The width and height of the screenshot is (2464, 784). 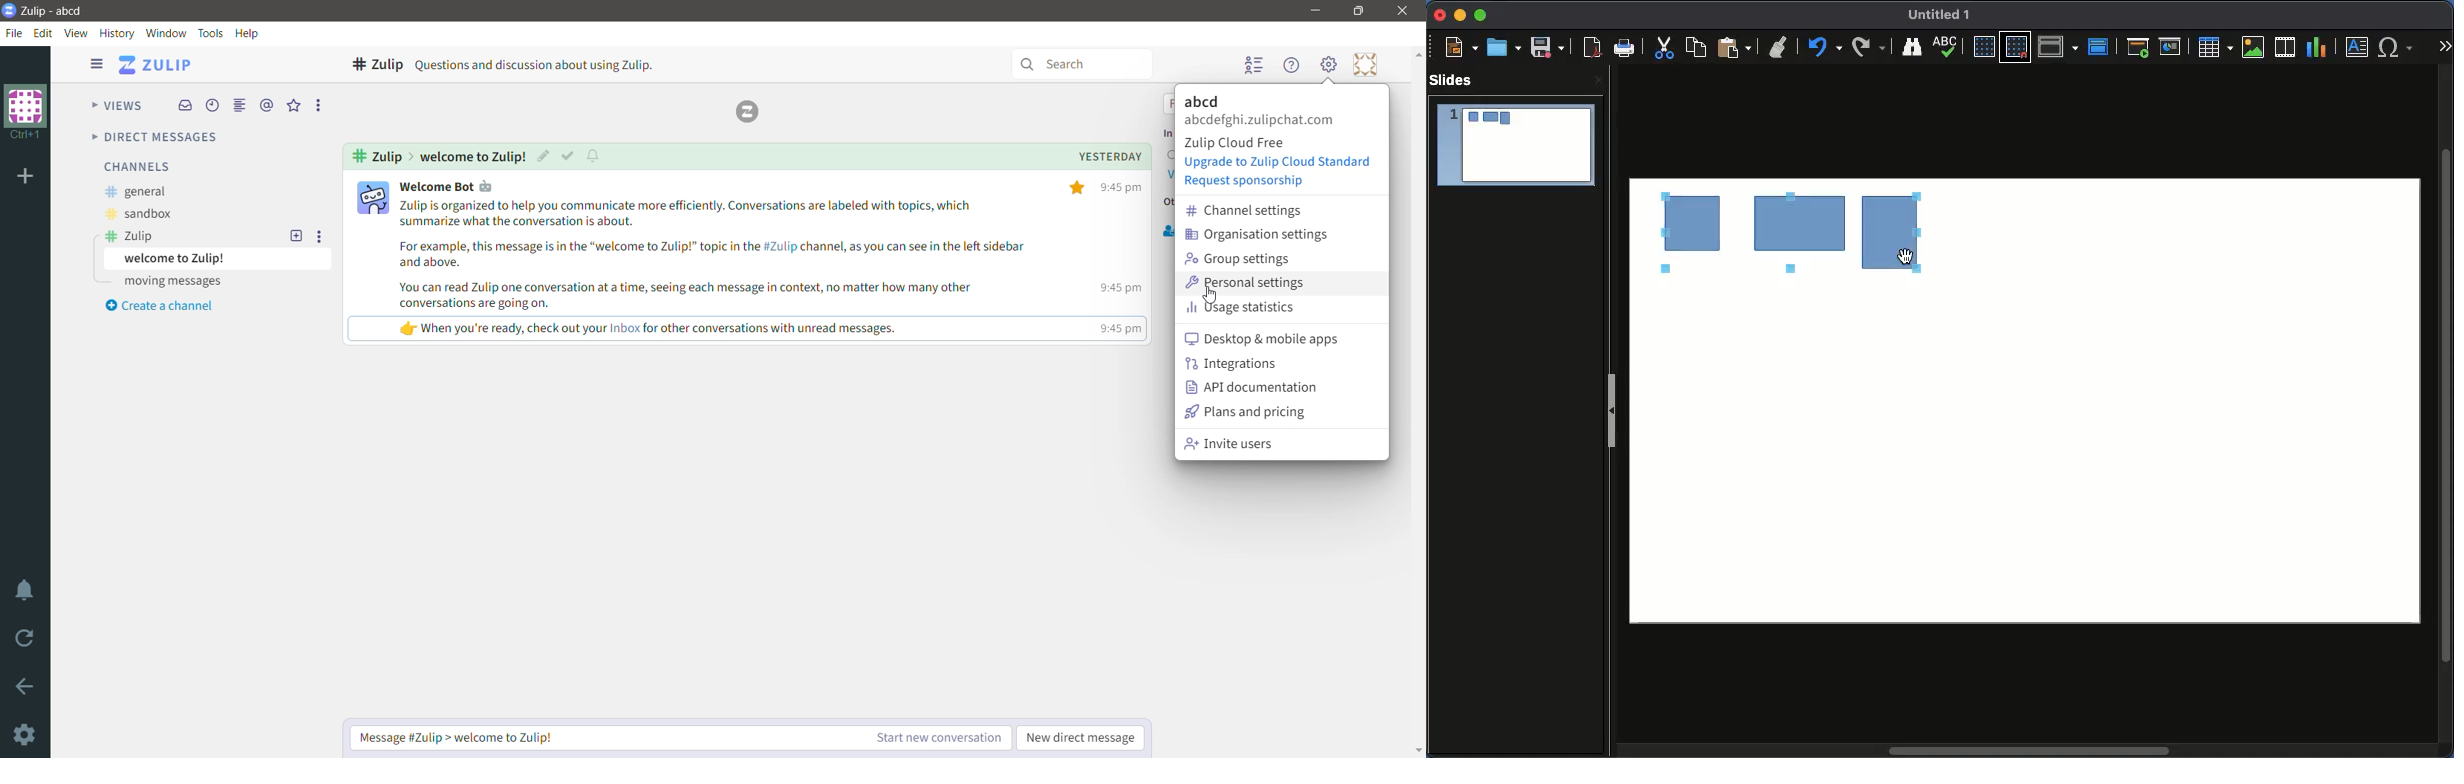 What do you see at coordinates (1256, 387) in the screenshot?
I see `API documentation` at bounding box center [1256, 387].